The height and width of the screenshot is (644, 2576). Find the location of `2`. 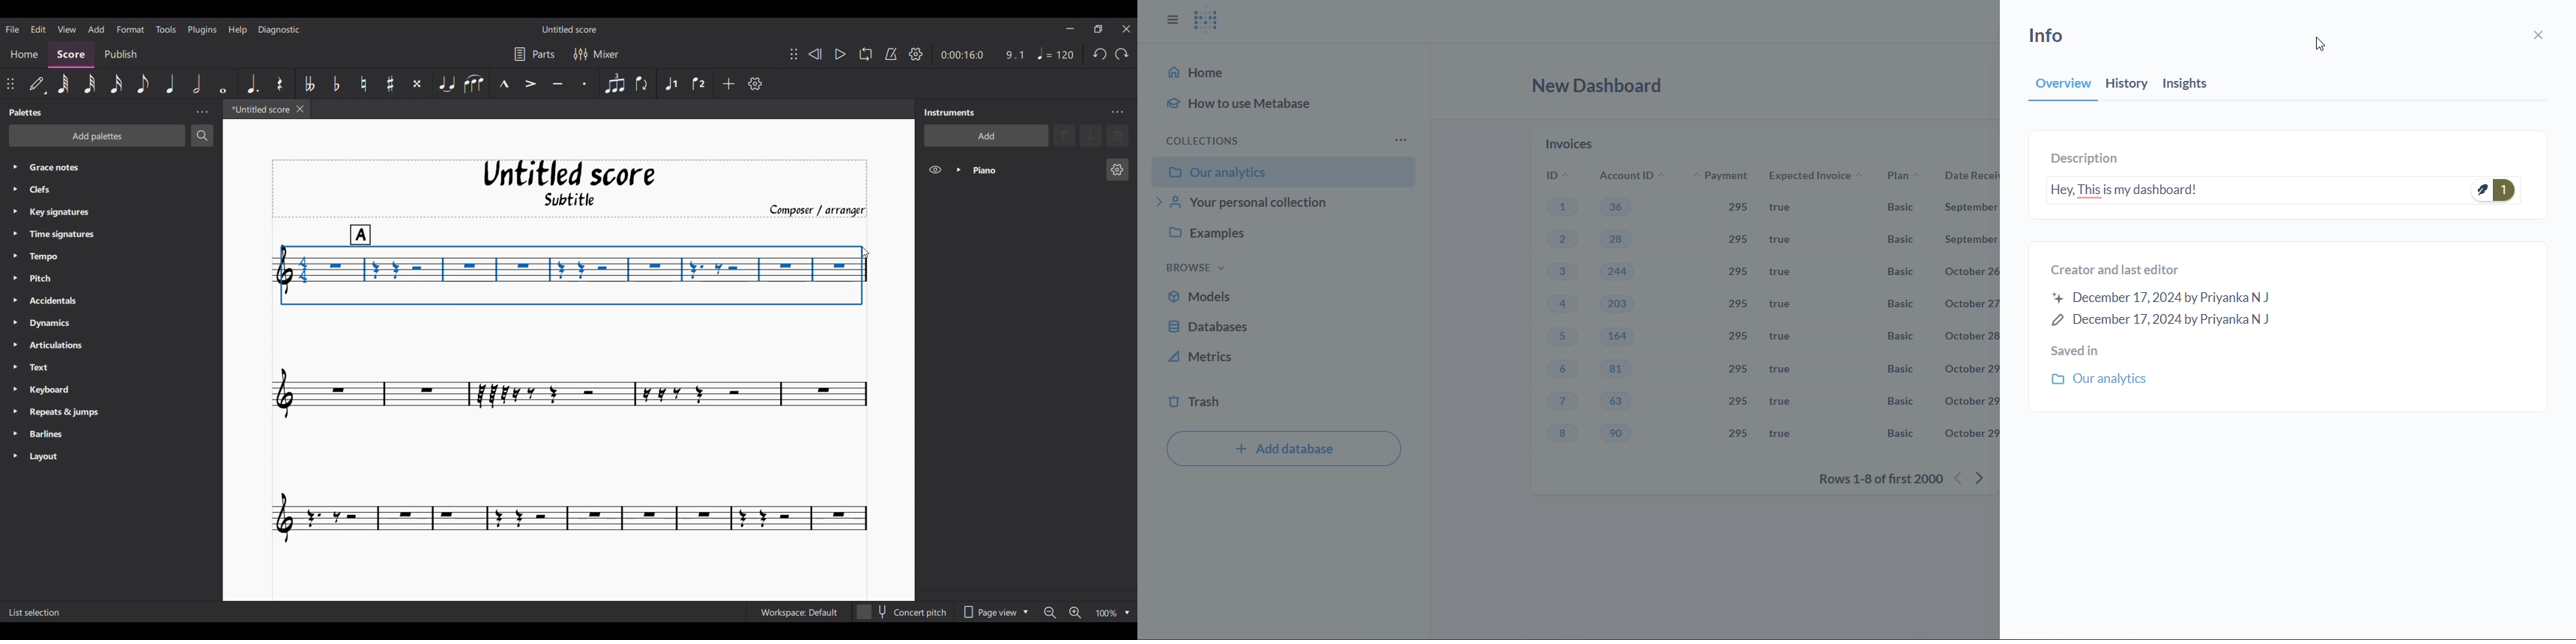

2 is located at coordinates (1564, 239).